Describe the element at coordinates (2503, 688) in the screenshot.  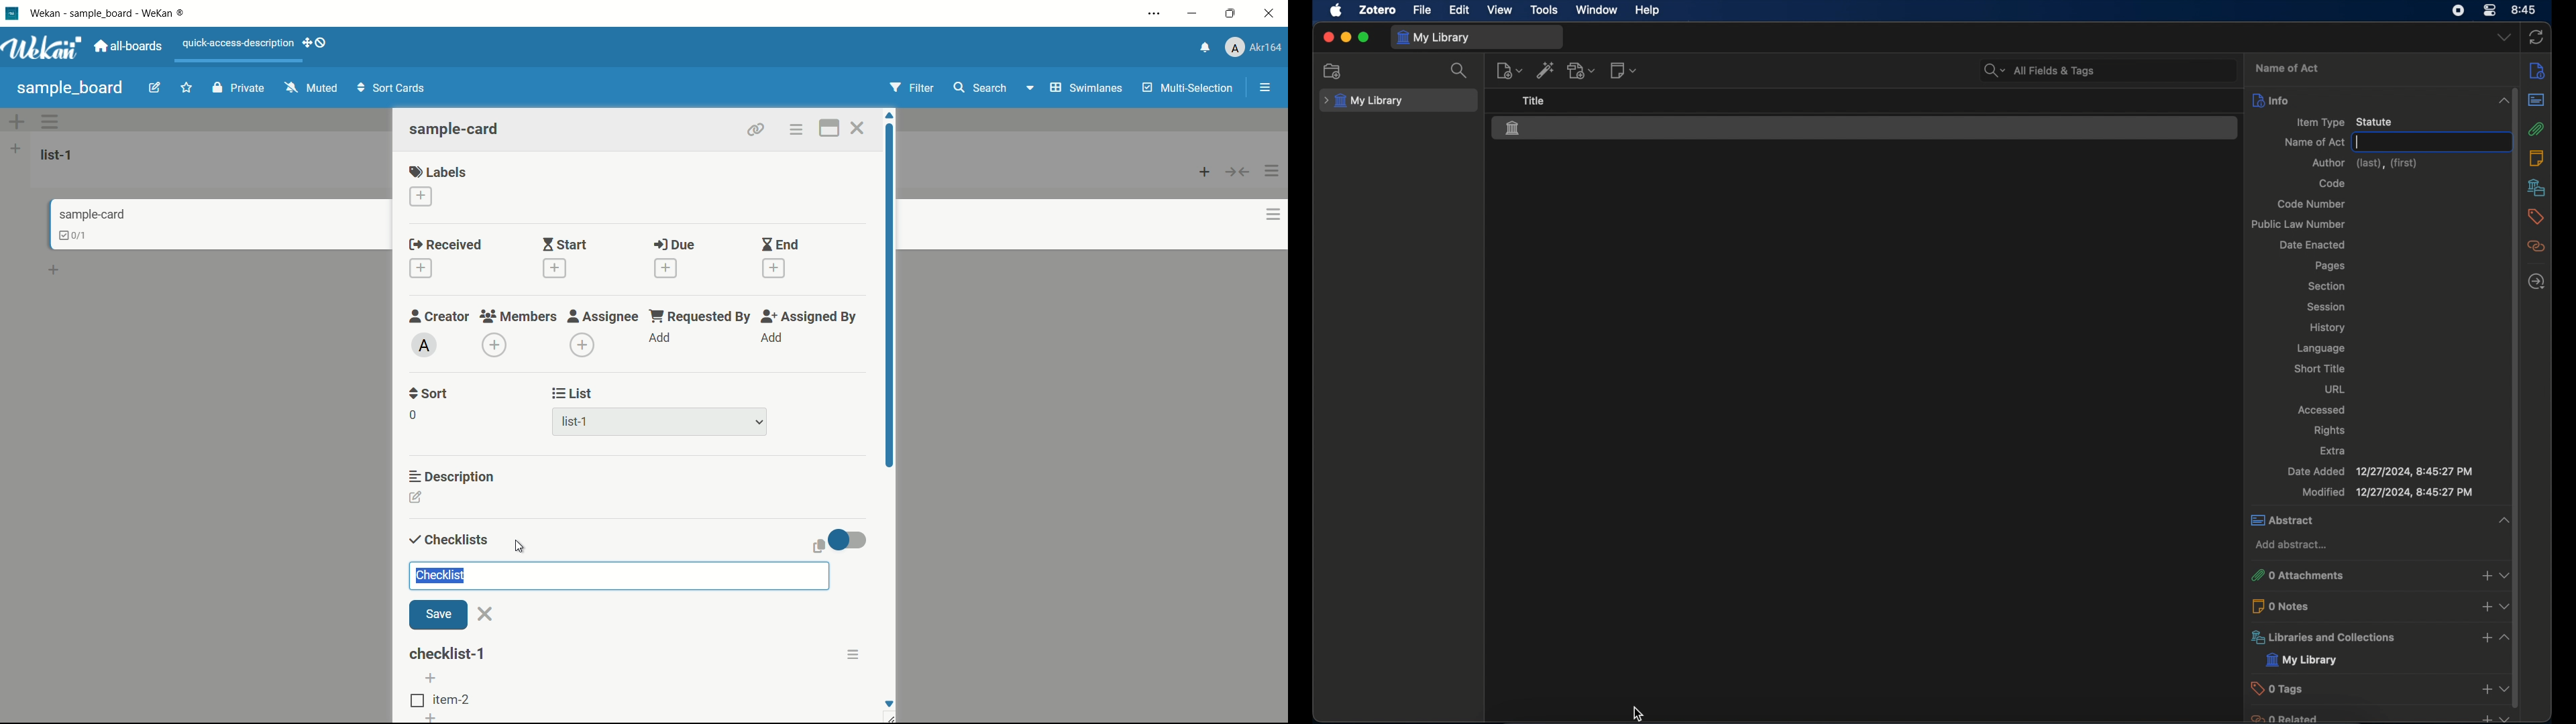
I see `dropdown` at that location.